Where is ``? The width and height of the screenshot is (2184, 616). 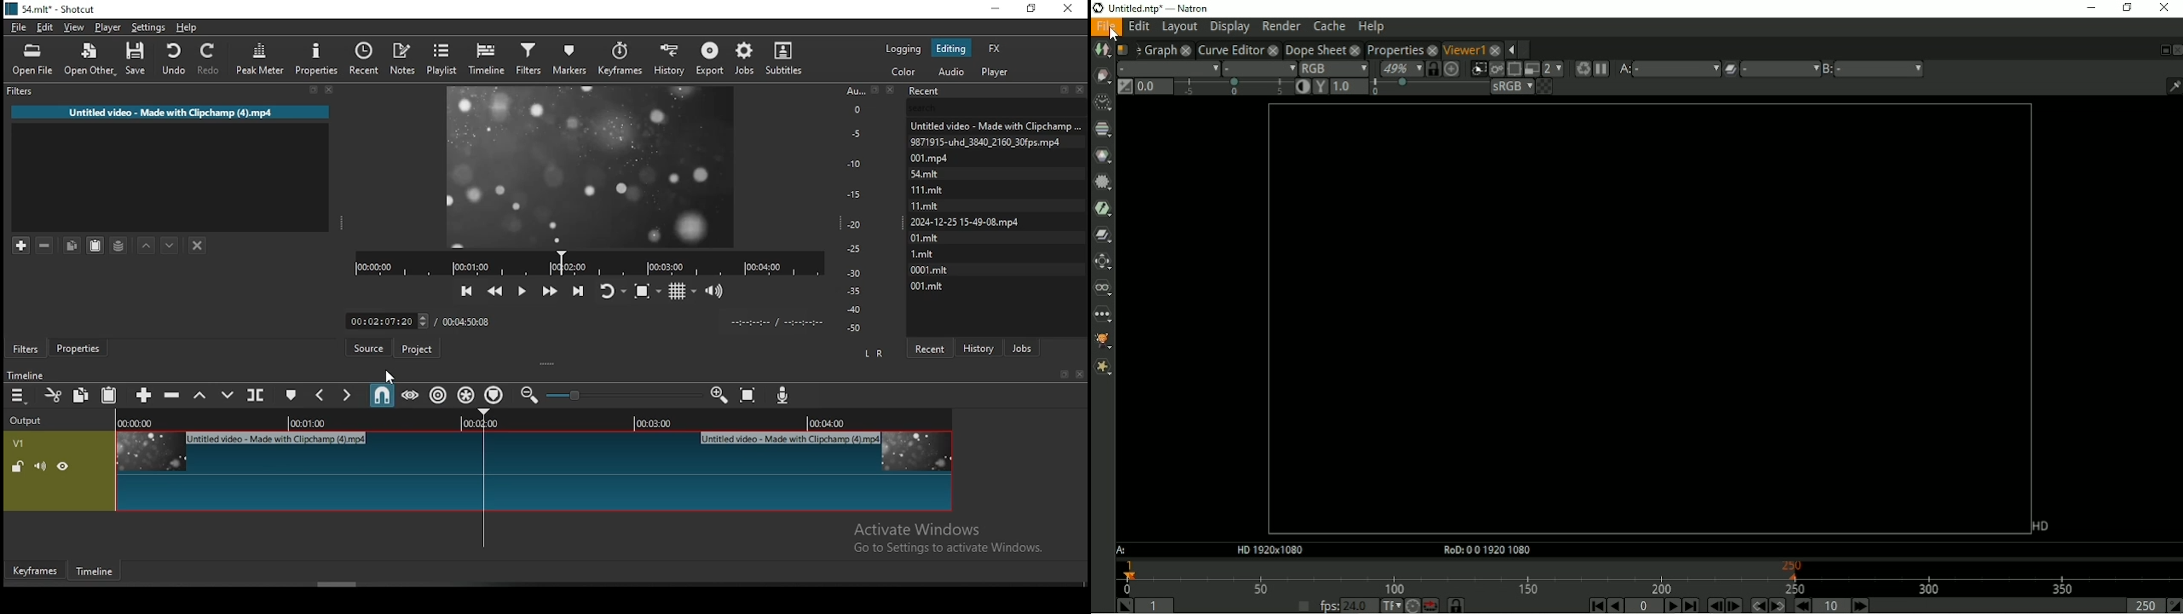
 is located at coordinates (346, 394).